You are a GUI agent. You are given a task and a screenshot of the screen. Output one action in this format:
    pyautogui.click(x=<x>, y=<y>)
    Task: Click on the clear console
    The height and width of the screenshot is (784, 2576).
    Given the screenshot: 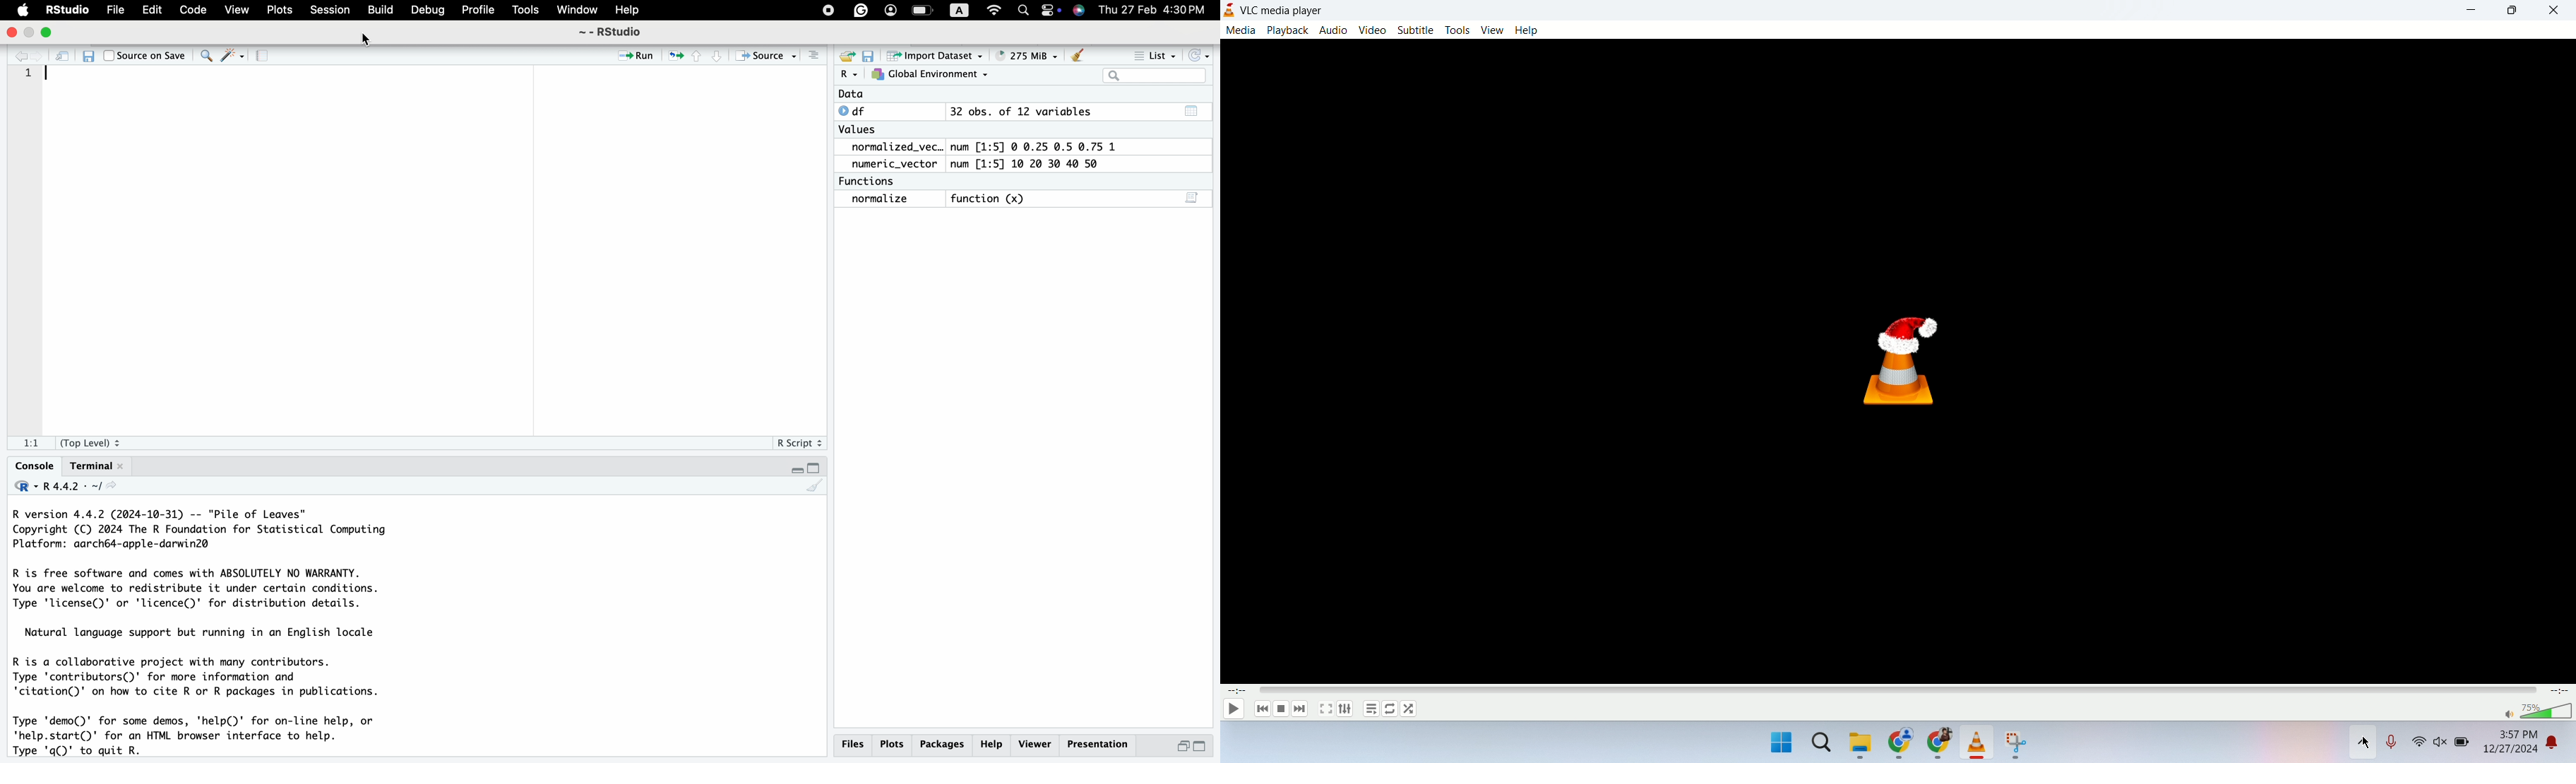 What is the action you would take?
    pyautogui.click(x=811, y=55)
    